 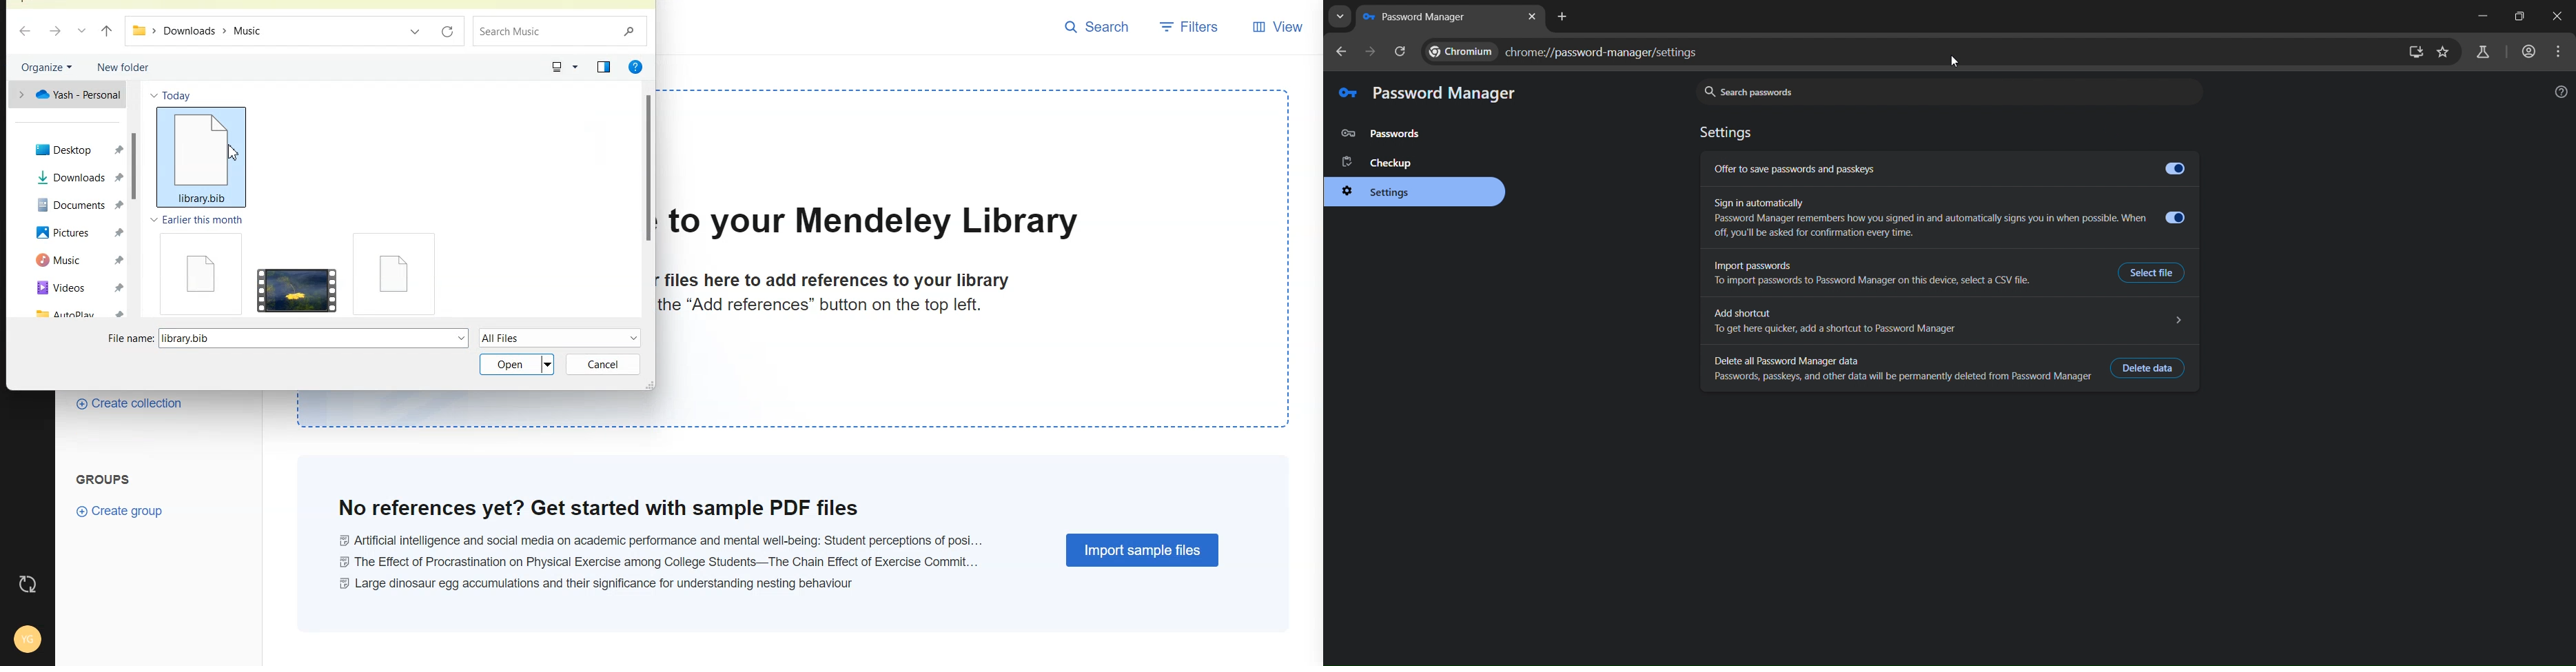 What do you see at coordinates (1430, 94) in the screenshot?
I see `password manager` at bounding box center [1430, 94].